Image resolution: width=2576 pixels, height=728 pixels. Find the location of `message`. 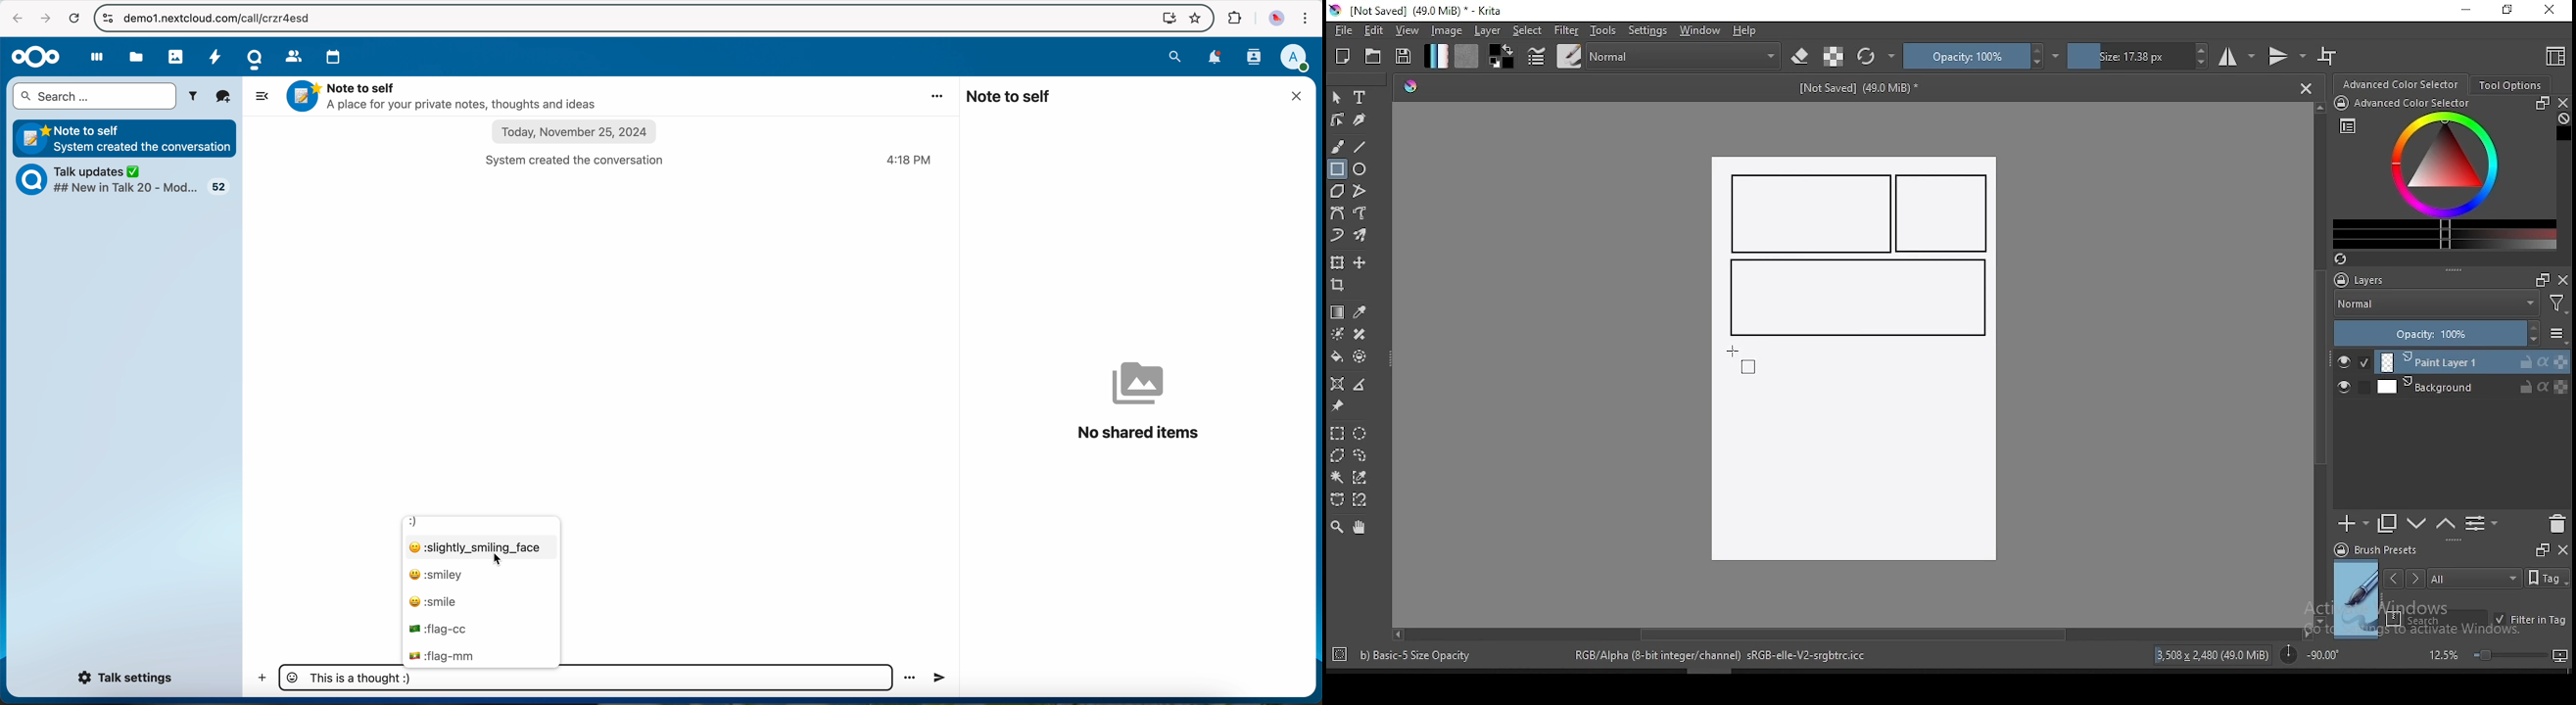

message is located at coordinates (363, 678).